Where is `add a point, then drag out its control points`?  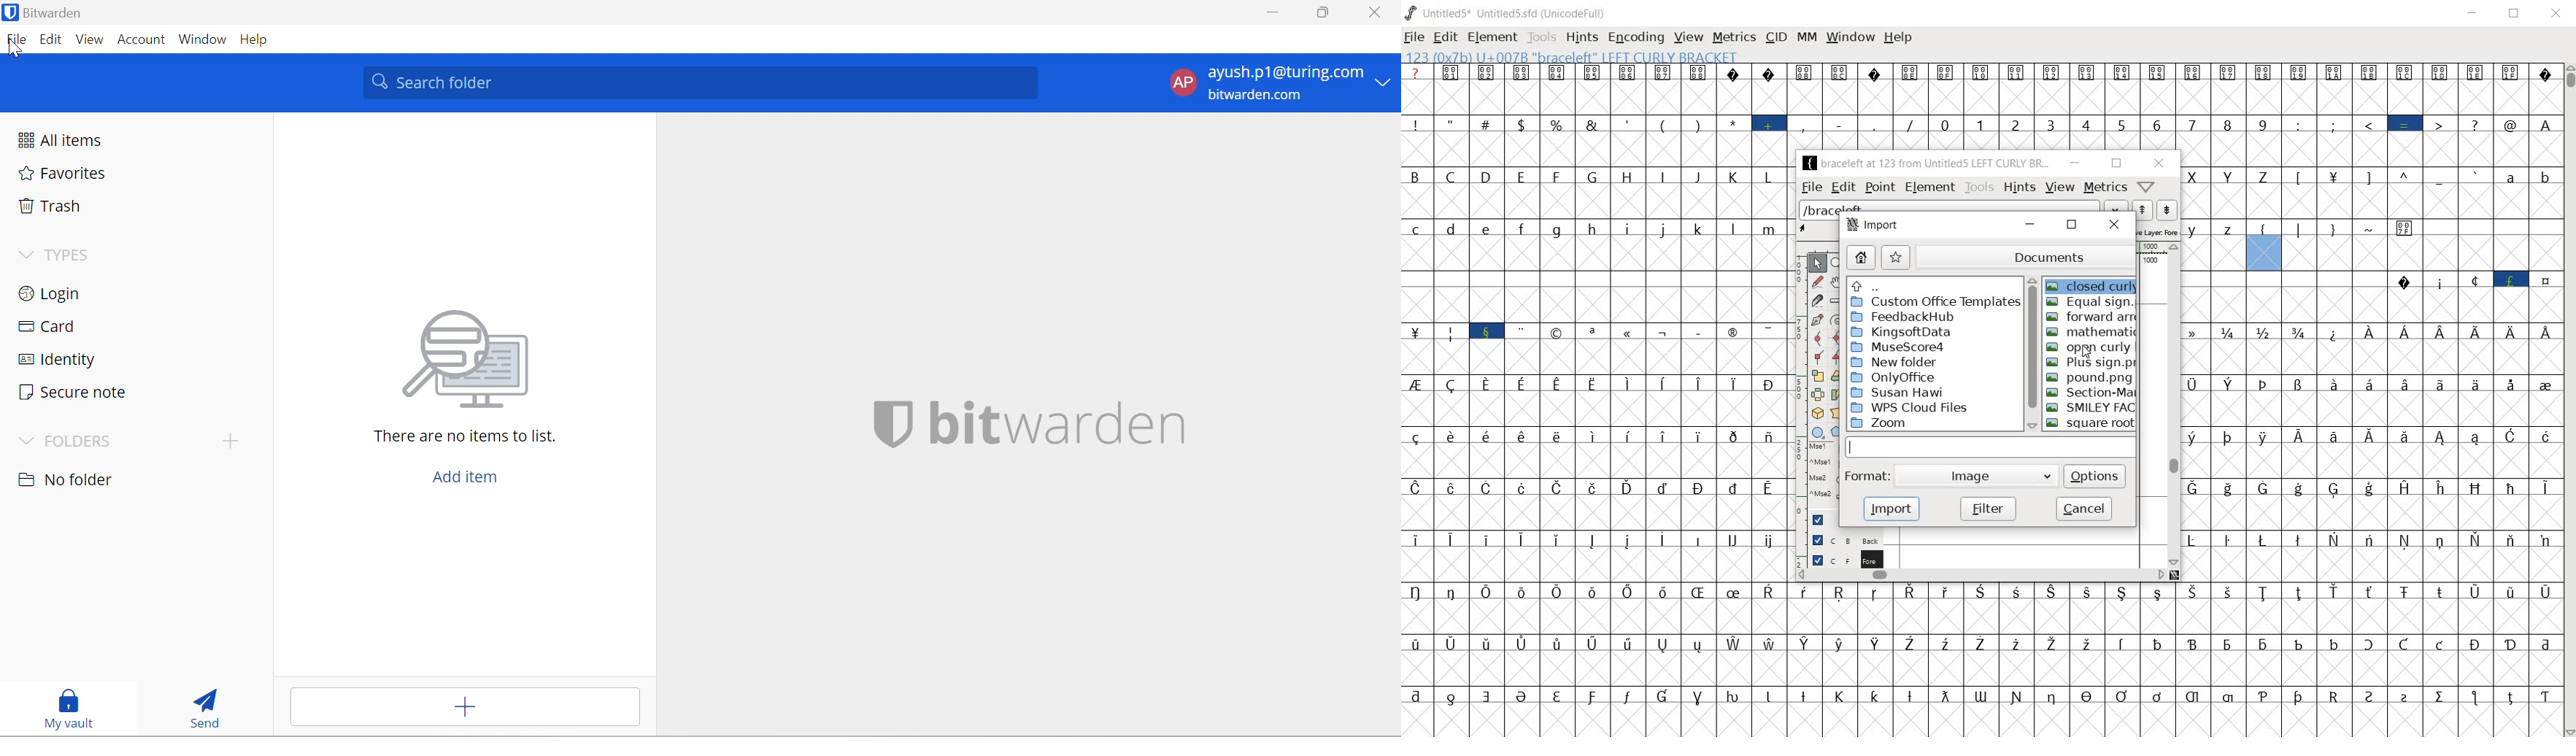 add a point, then drag out its control points is located at coordinates (1814, 319).